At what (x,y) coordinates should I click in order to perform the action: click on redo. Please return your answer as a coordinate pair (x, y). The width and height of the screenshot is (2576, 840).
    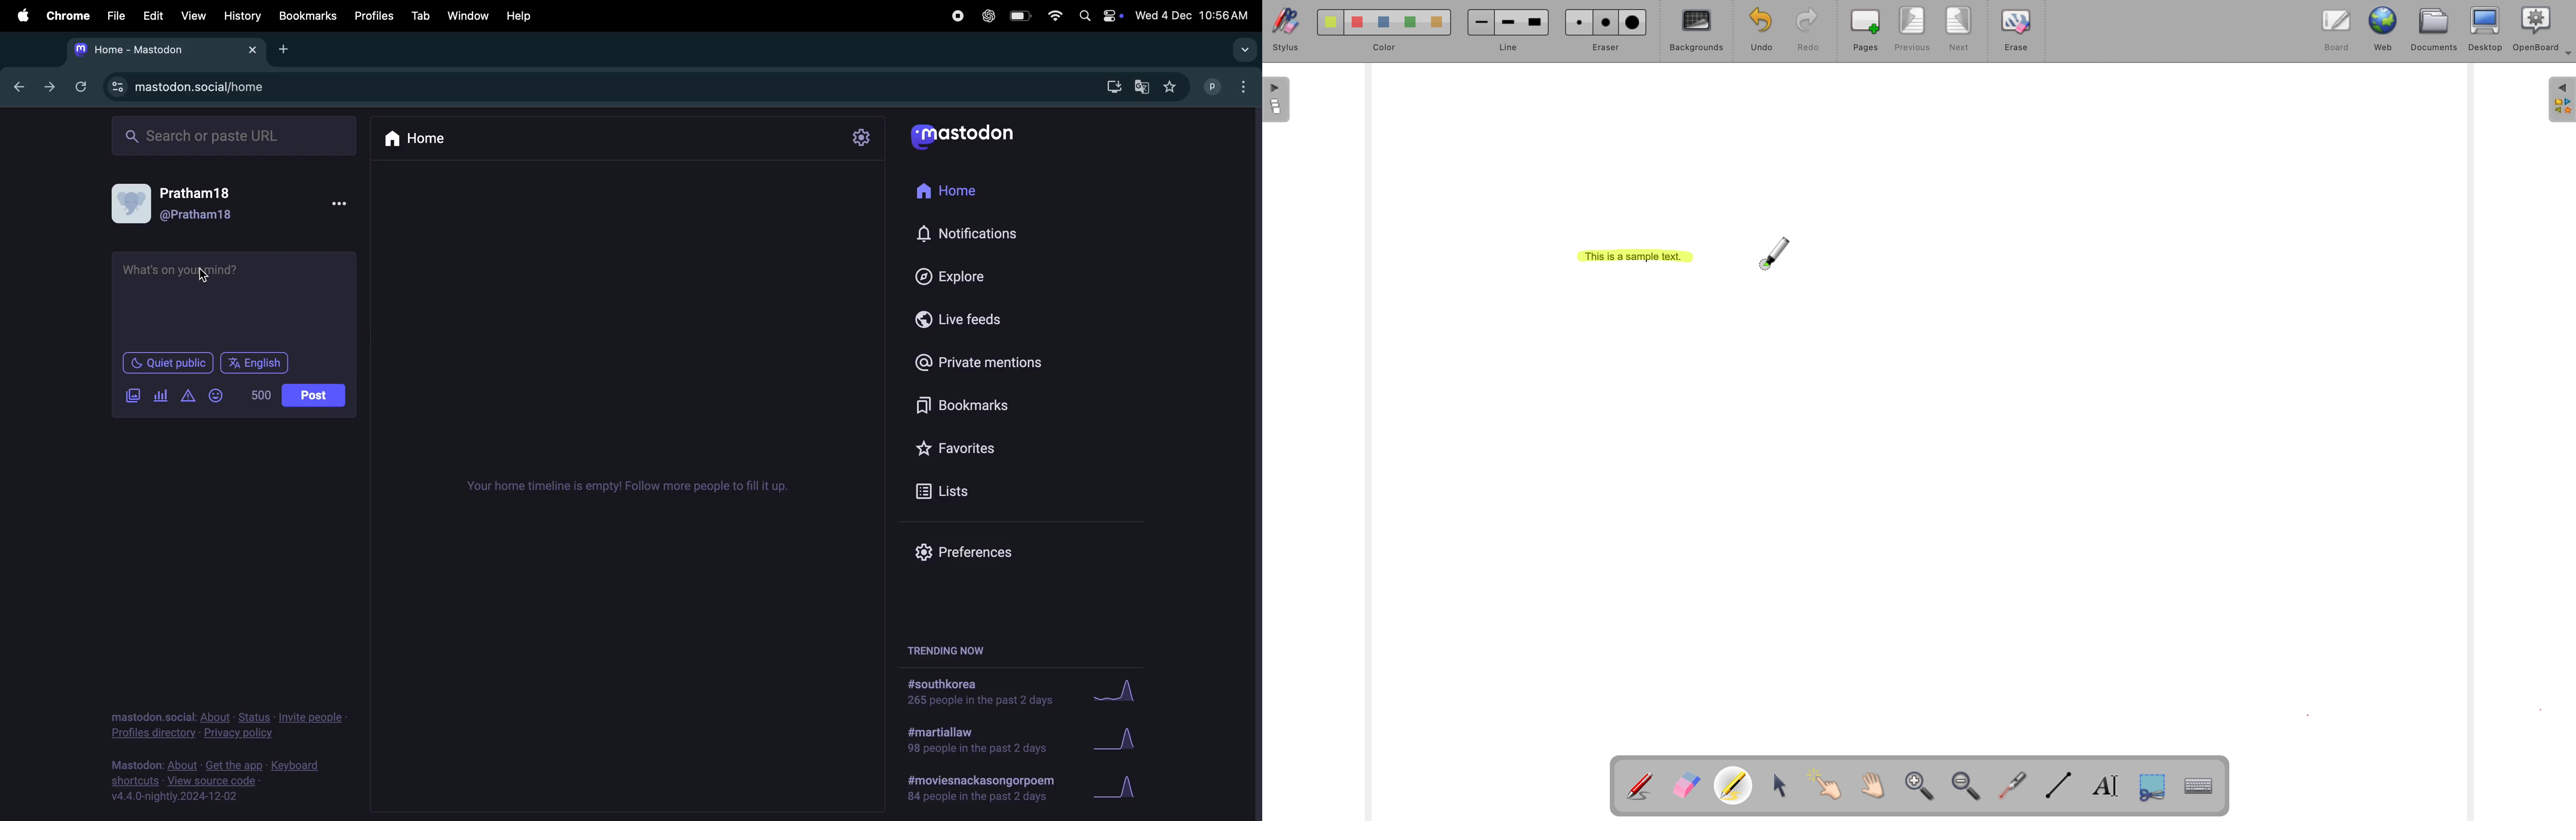
    Looking at the image, I should click on (1803, 31).